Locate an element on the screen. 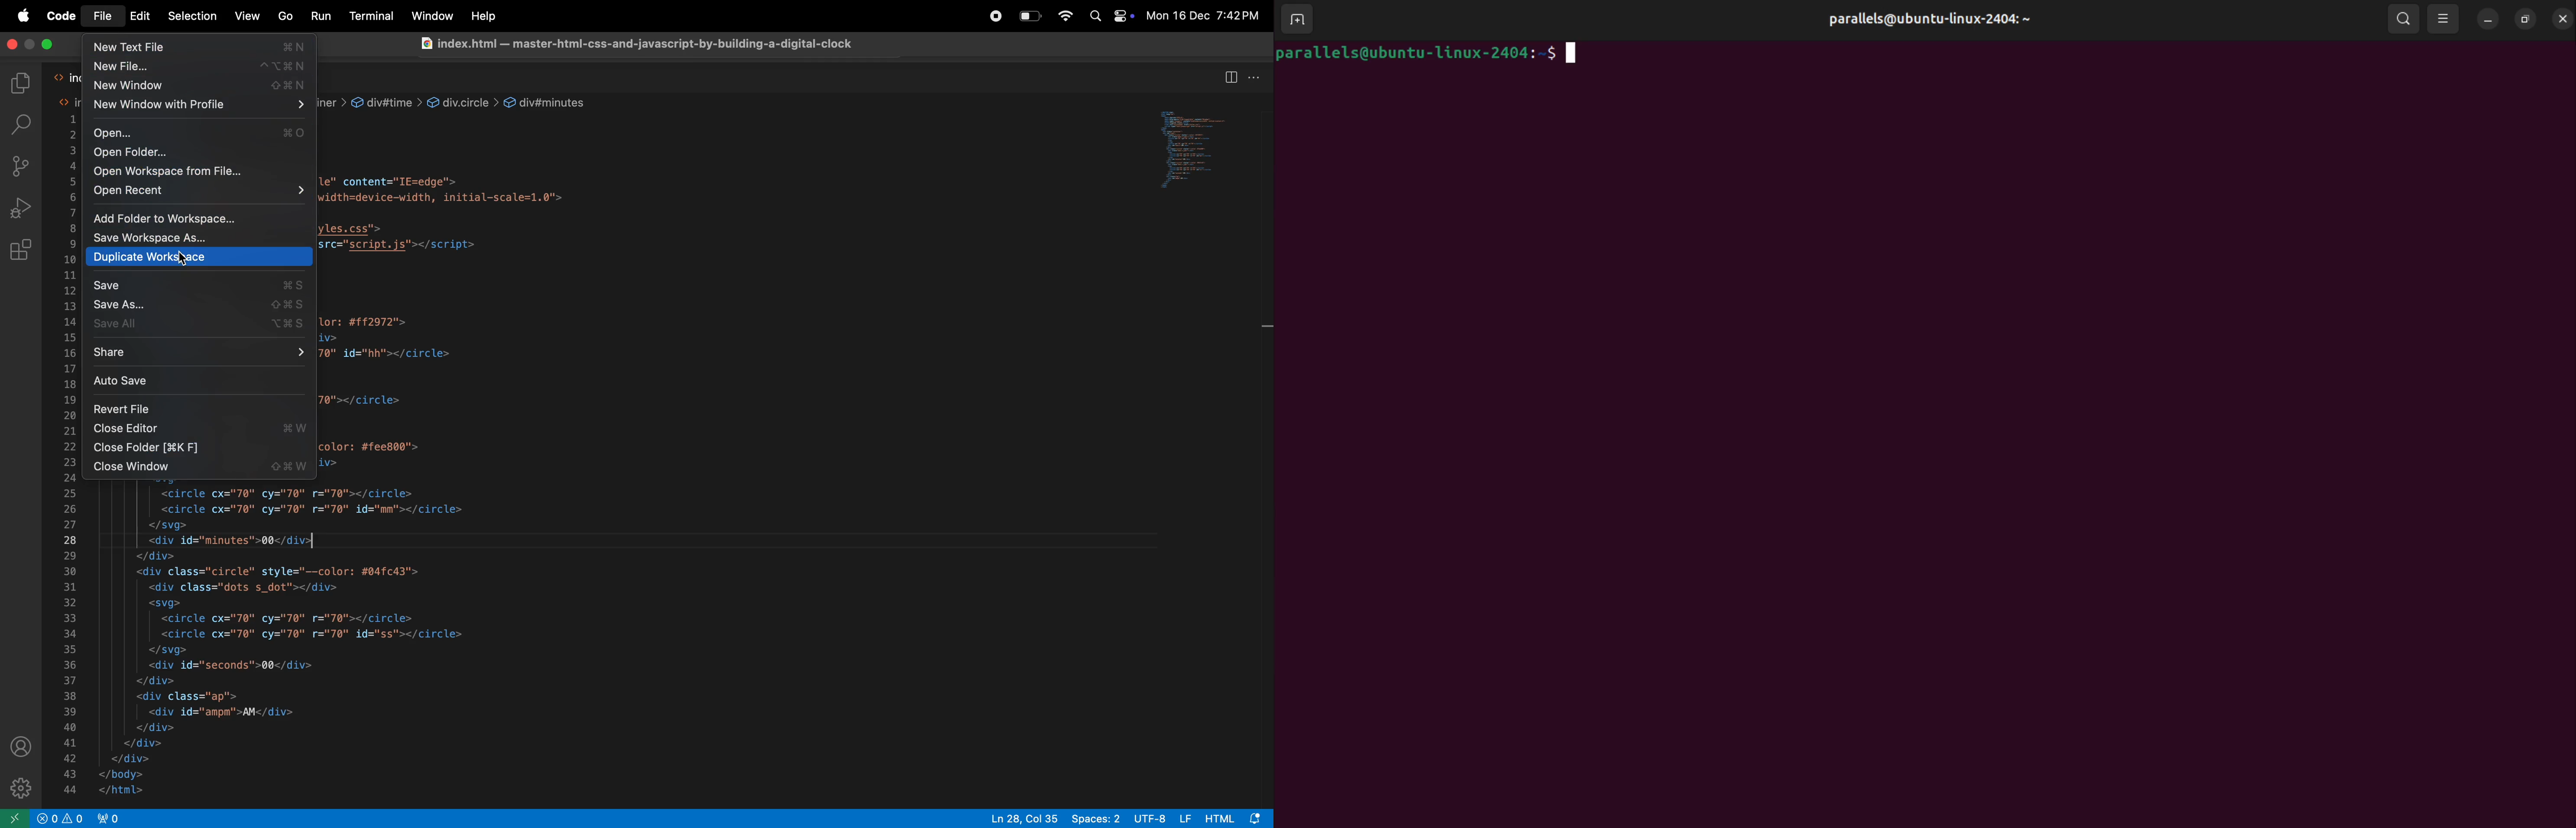 The height and width of the screenshot is (840, 2576). index.html — master-html-css-and-javascript-by-building-a-digital-clock is located at coordinates (636, 44).